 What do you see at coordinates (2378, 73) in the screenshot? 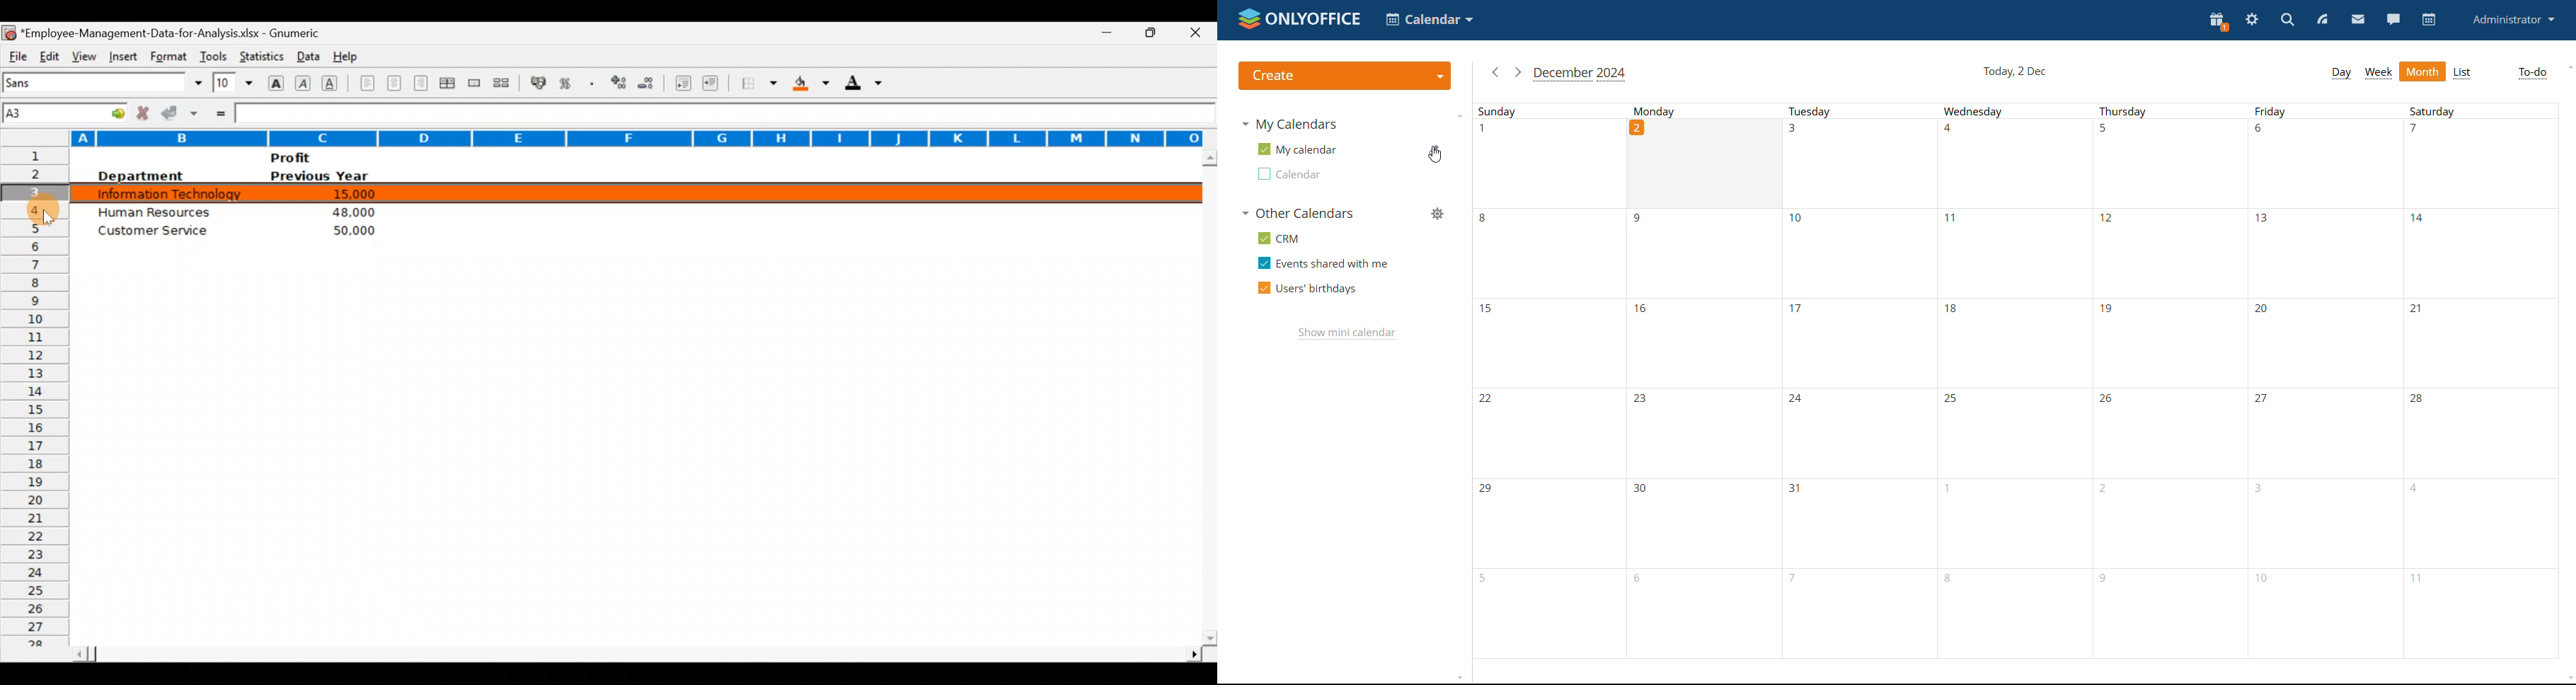
I see `week view` at bounding box center [2378, 73].